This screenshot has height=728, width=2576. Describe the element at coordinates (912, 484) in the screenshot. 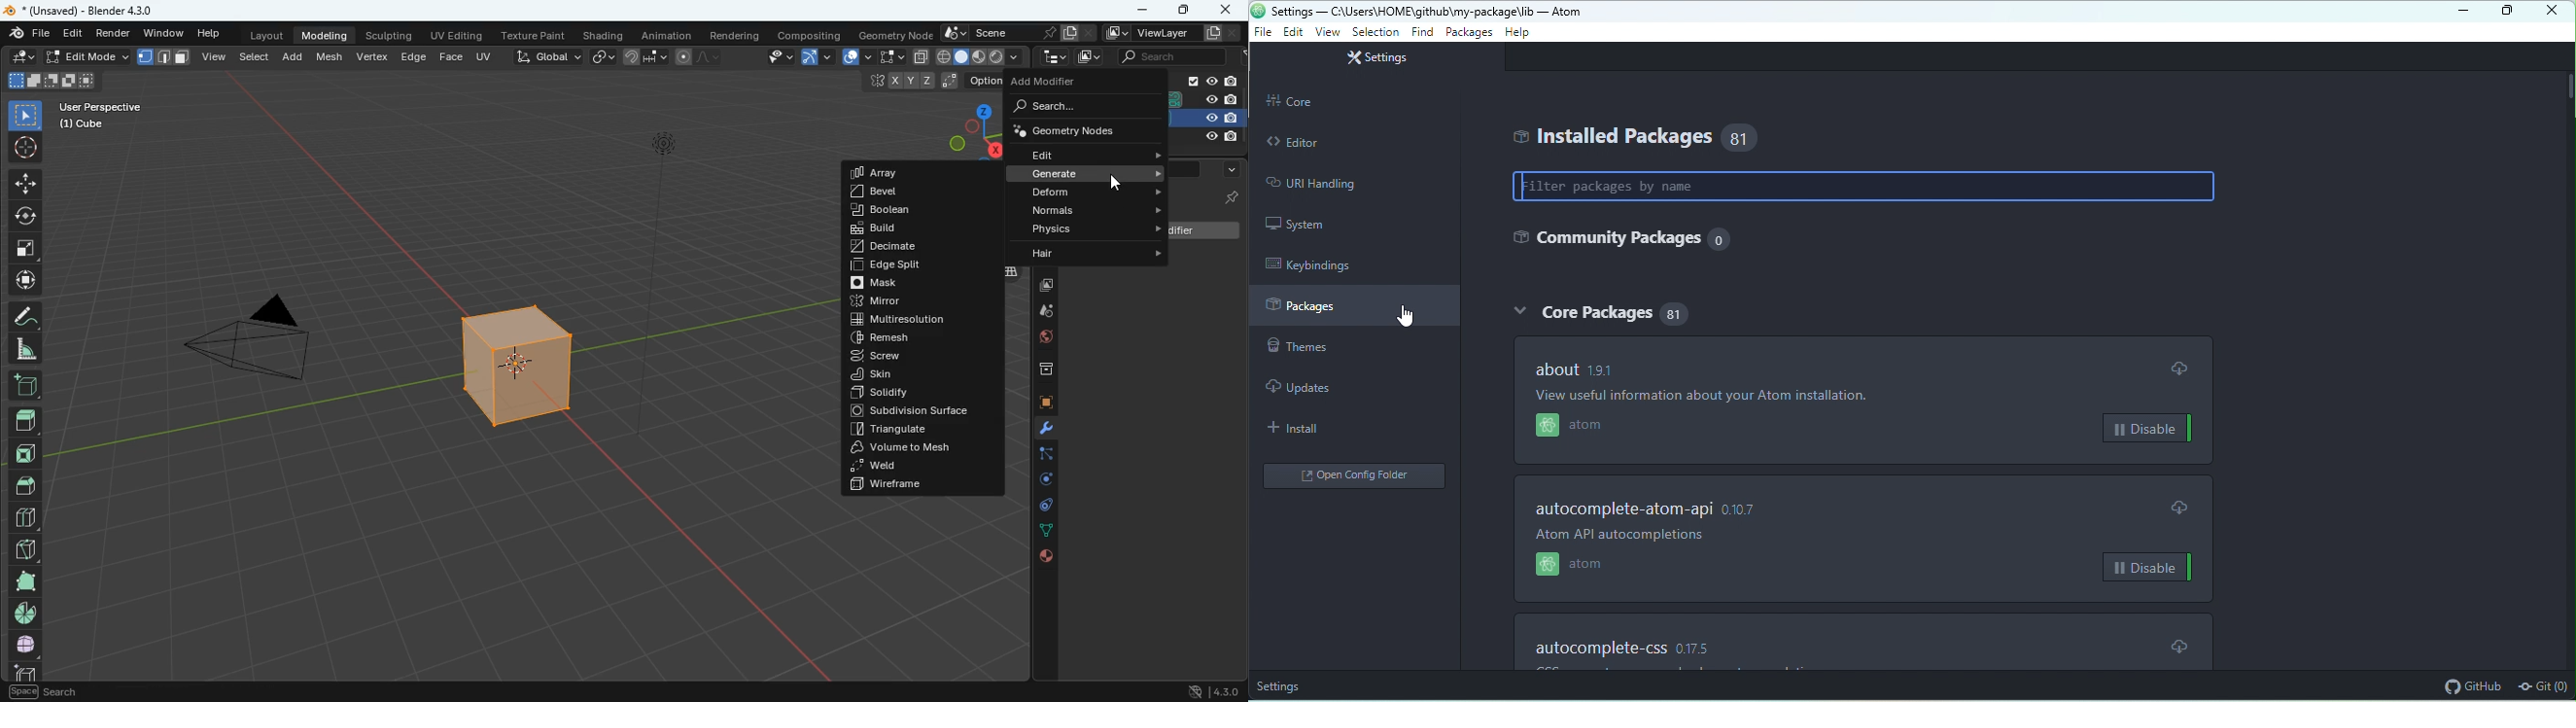

I see `wireframe` at that location.